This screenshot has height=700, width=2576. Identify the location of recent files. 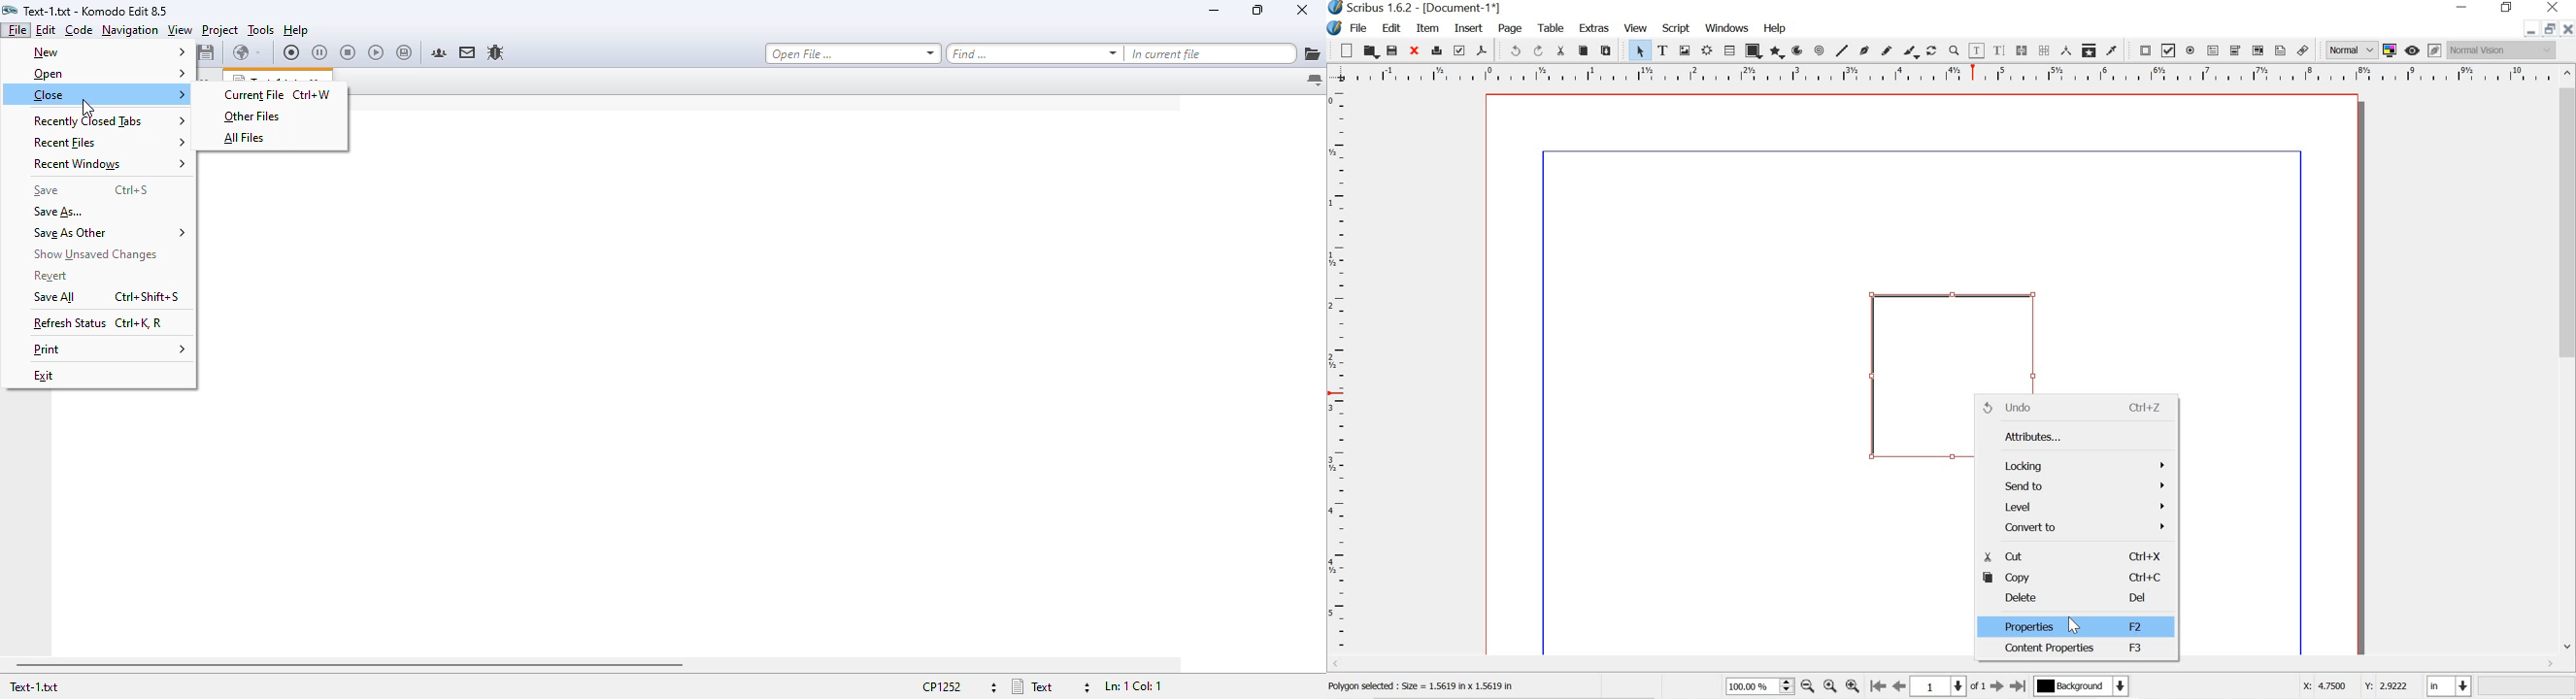
(109, 143).